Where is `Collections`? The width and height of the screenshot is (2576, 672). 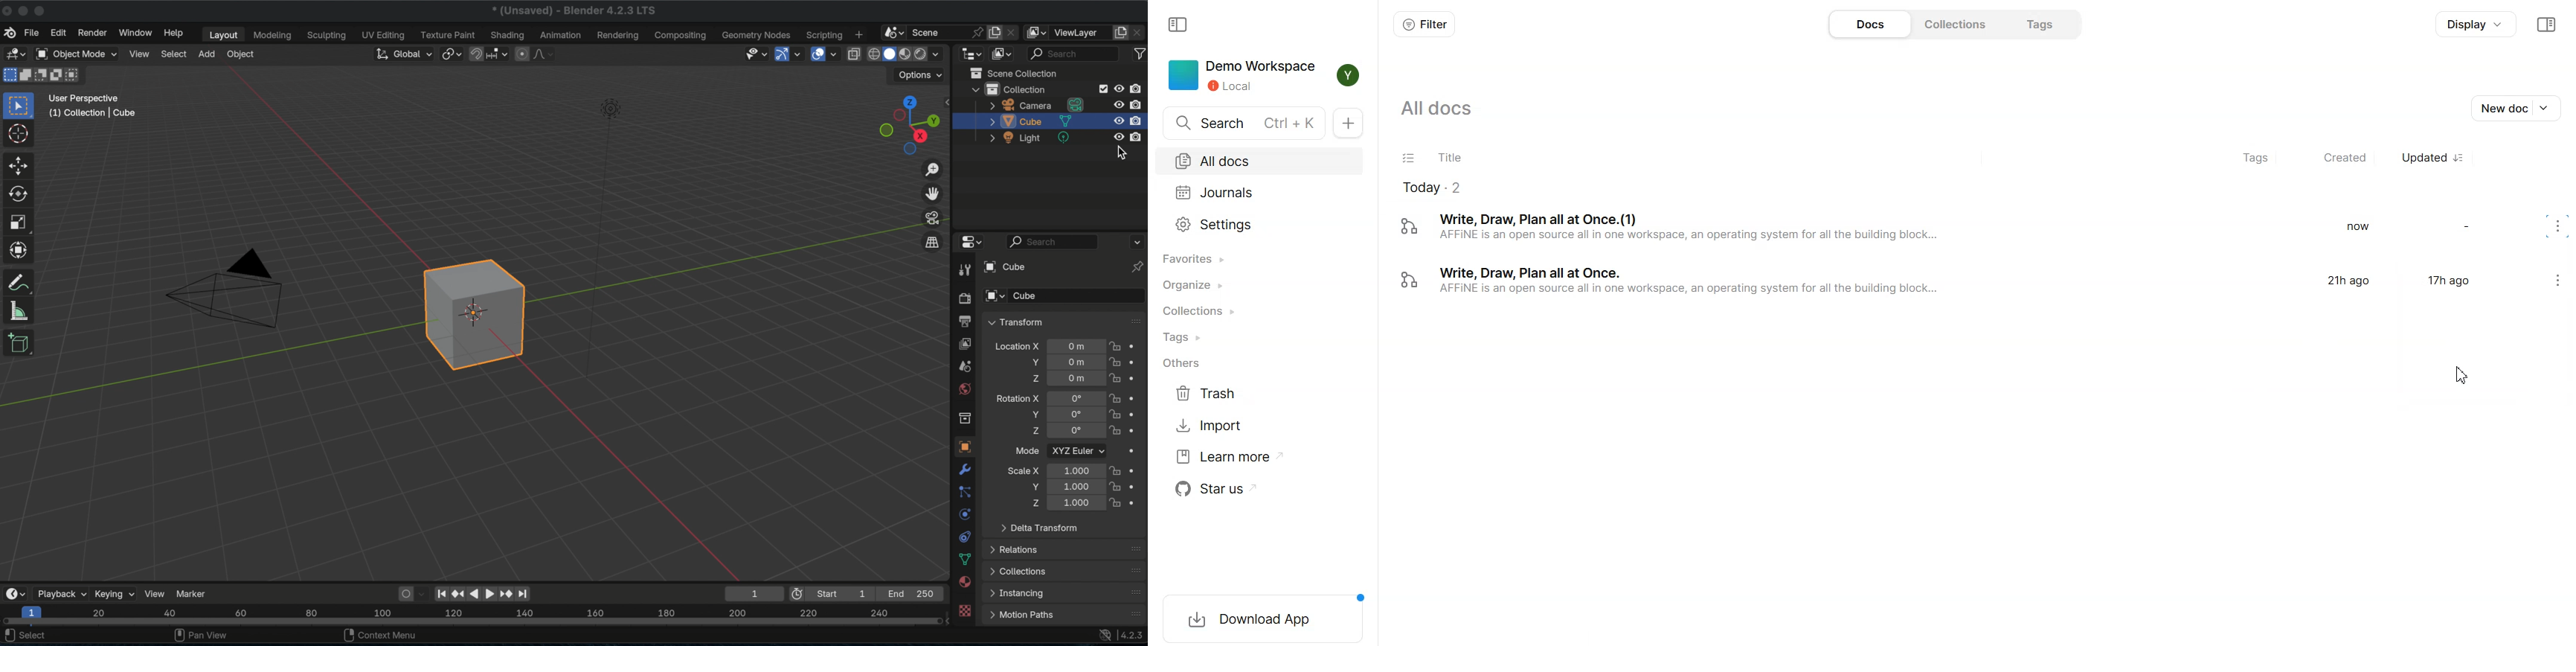
Collections is located at coordinates (1259, 312).